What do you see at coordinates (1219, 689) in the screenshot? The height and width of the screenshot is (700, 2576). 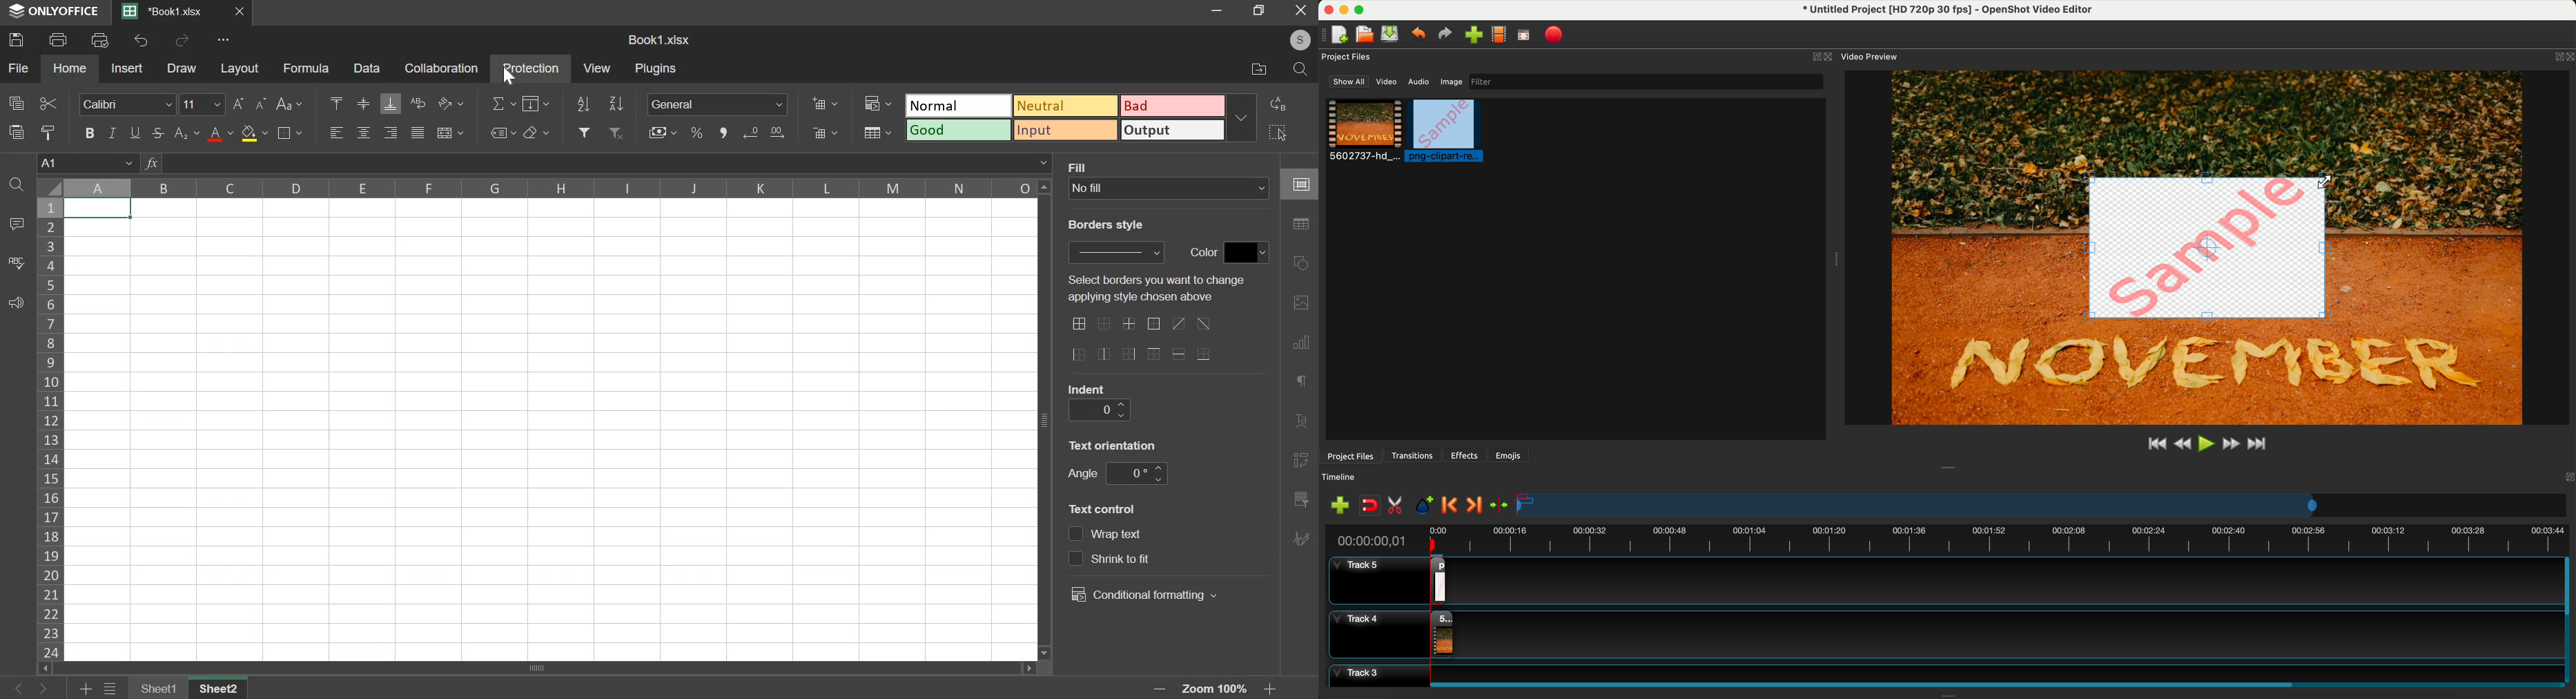 I see `Zoom 100%` at bounding box center [1219, 689].